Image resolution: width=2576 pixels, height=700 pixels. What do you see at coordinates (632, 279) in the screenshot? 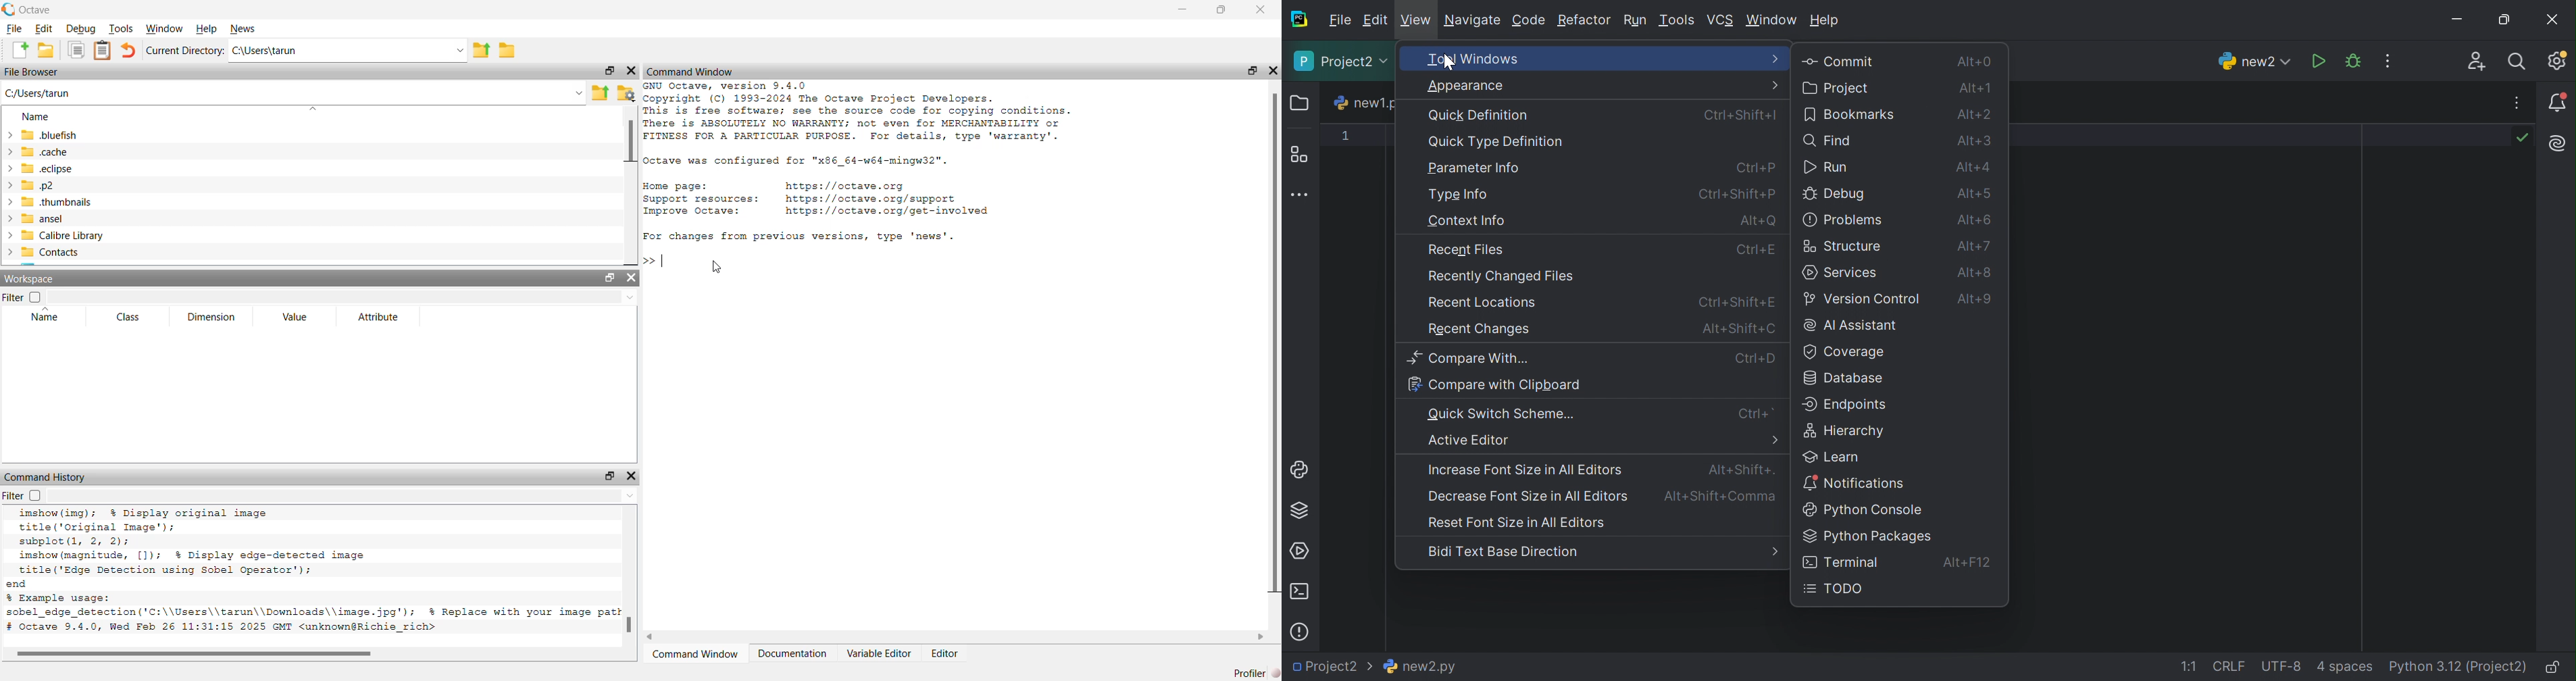
I see `close` at bounding box center [632, 279].